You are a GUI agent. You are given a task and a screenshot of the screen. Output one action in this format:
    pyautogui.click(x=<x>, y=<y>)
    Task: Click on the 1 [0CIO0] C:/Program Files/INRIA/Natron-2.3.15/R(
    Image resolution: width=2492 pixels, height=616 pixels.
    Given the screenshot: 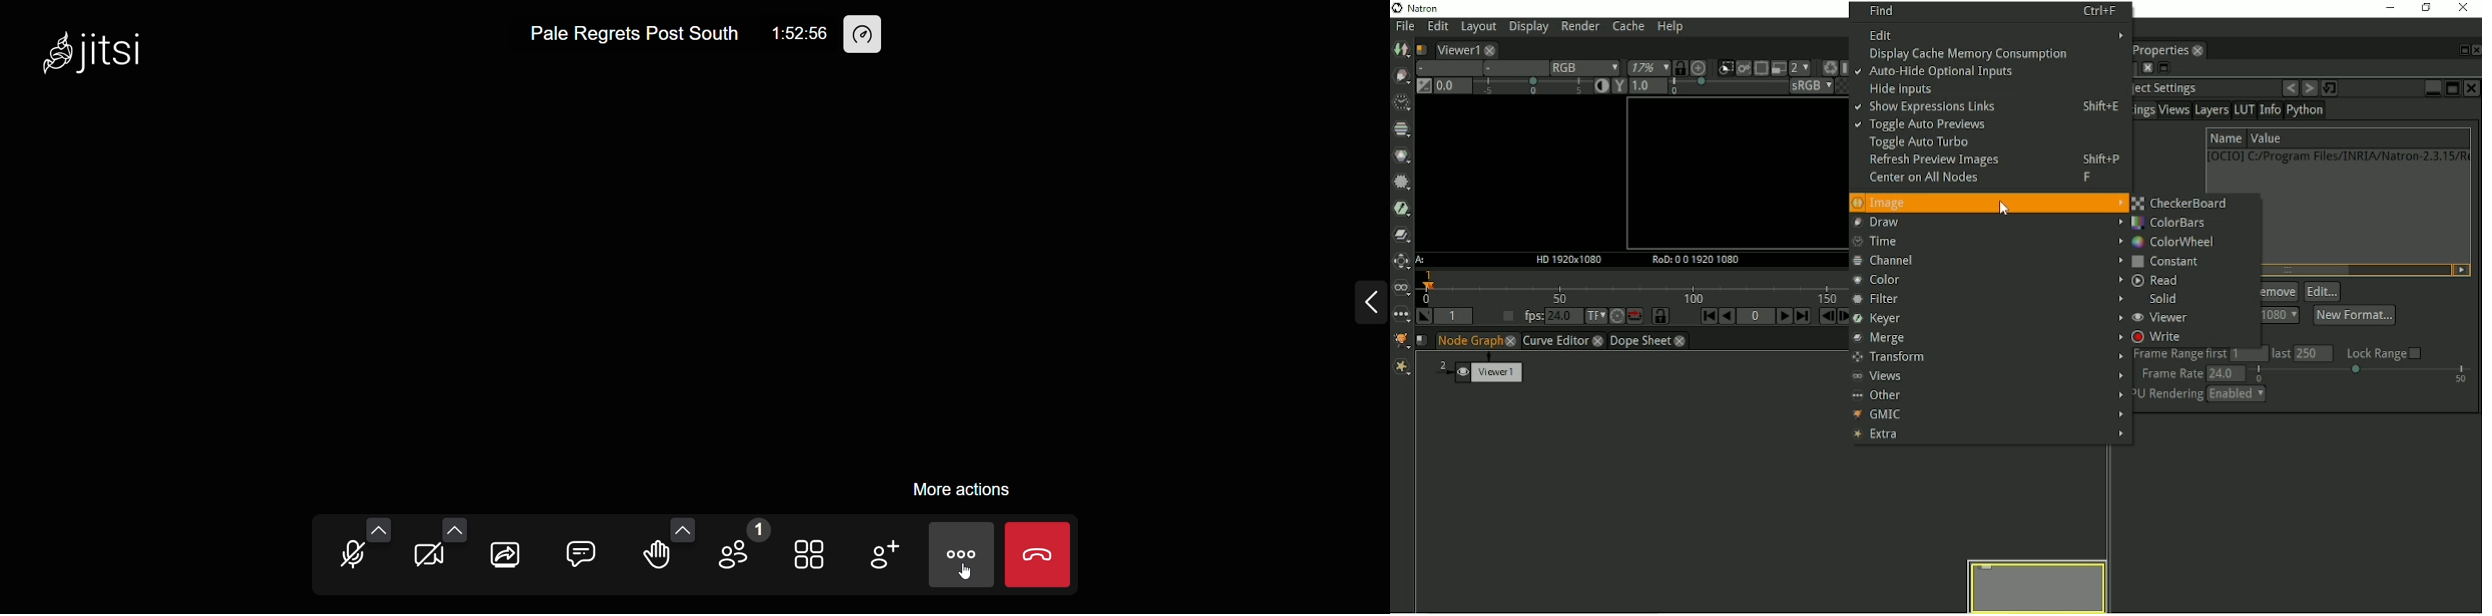 What is the action you would take?
    pyautogui.click(x=2338, y=156)
    